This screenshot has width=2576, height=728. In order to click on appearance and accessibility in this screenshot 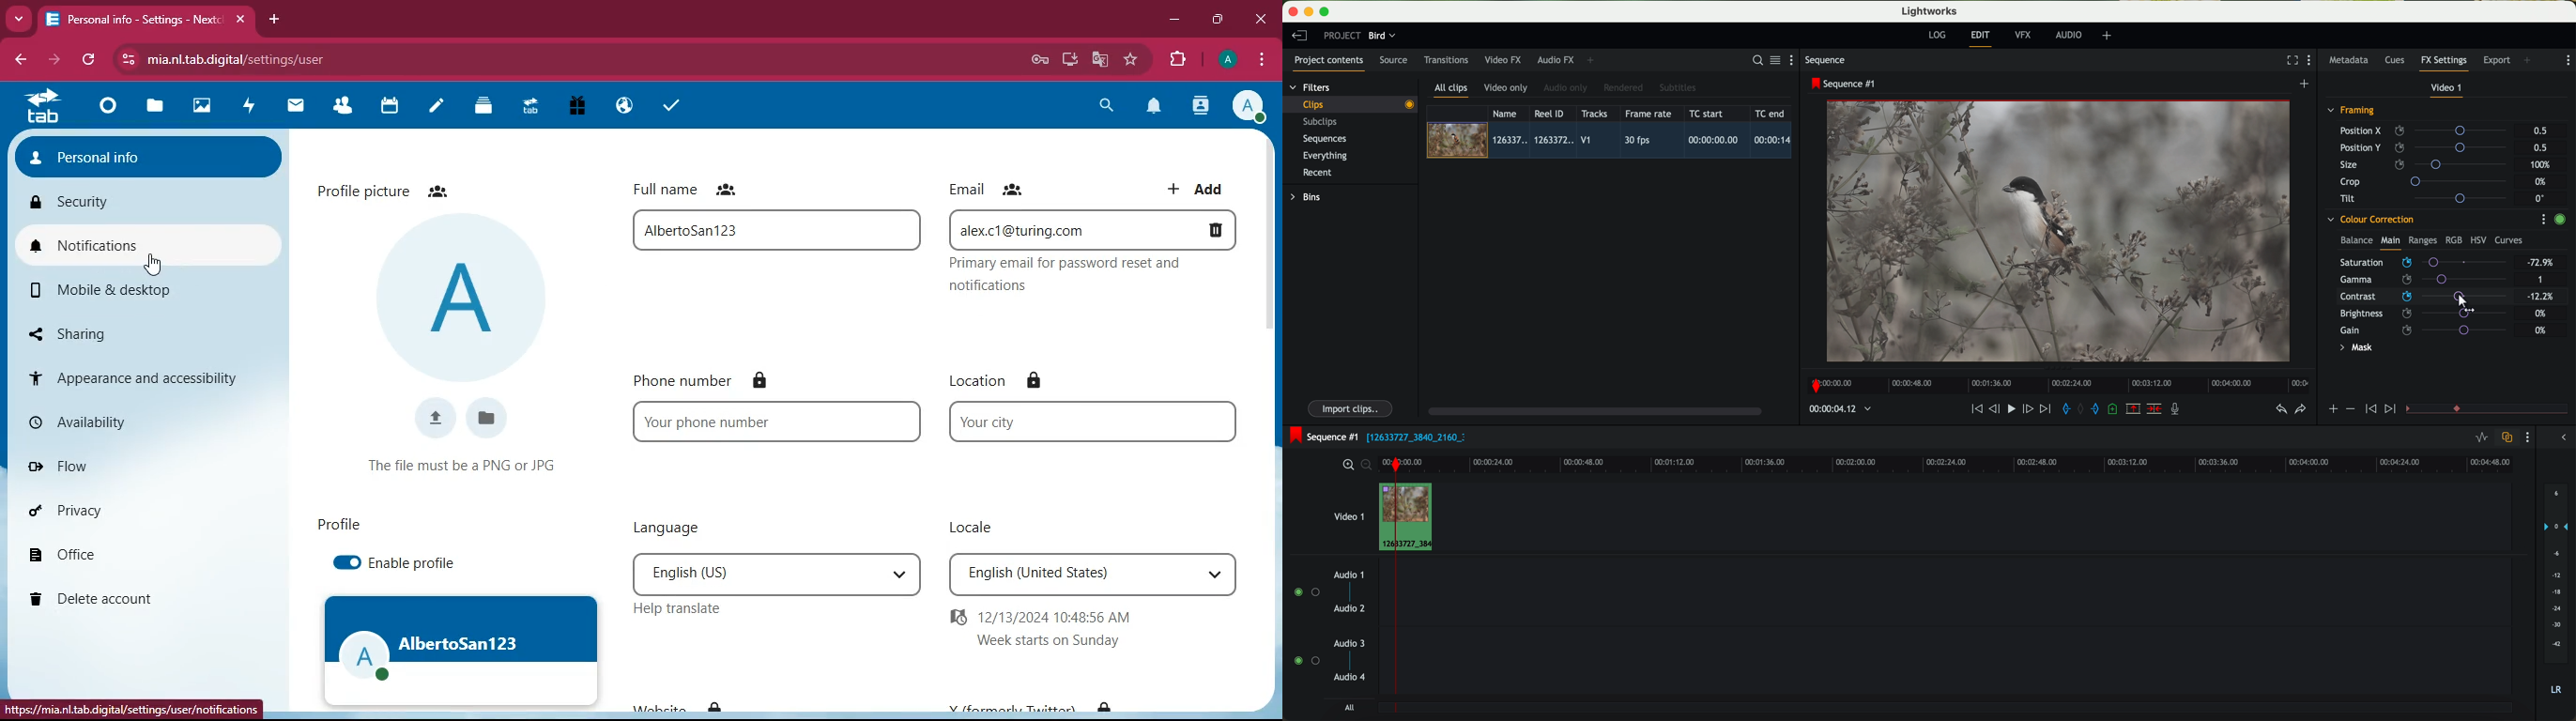, I will do `click(146, 378)`.